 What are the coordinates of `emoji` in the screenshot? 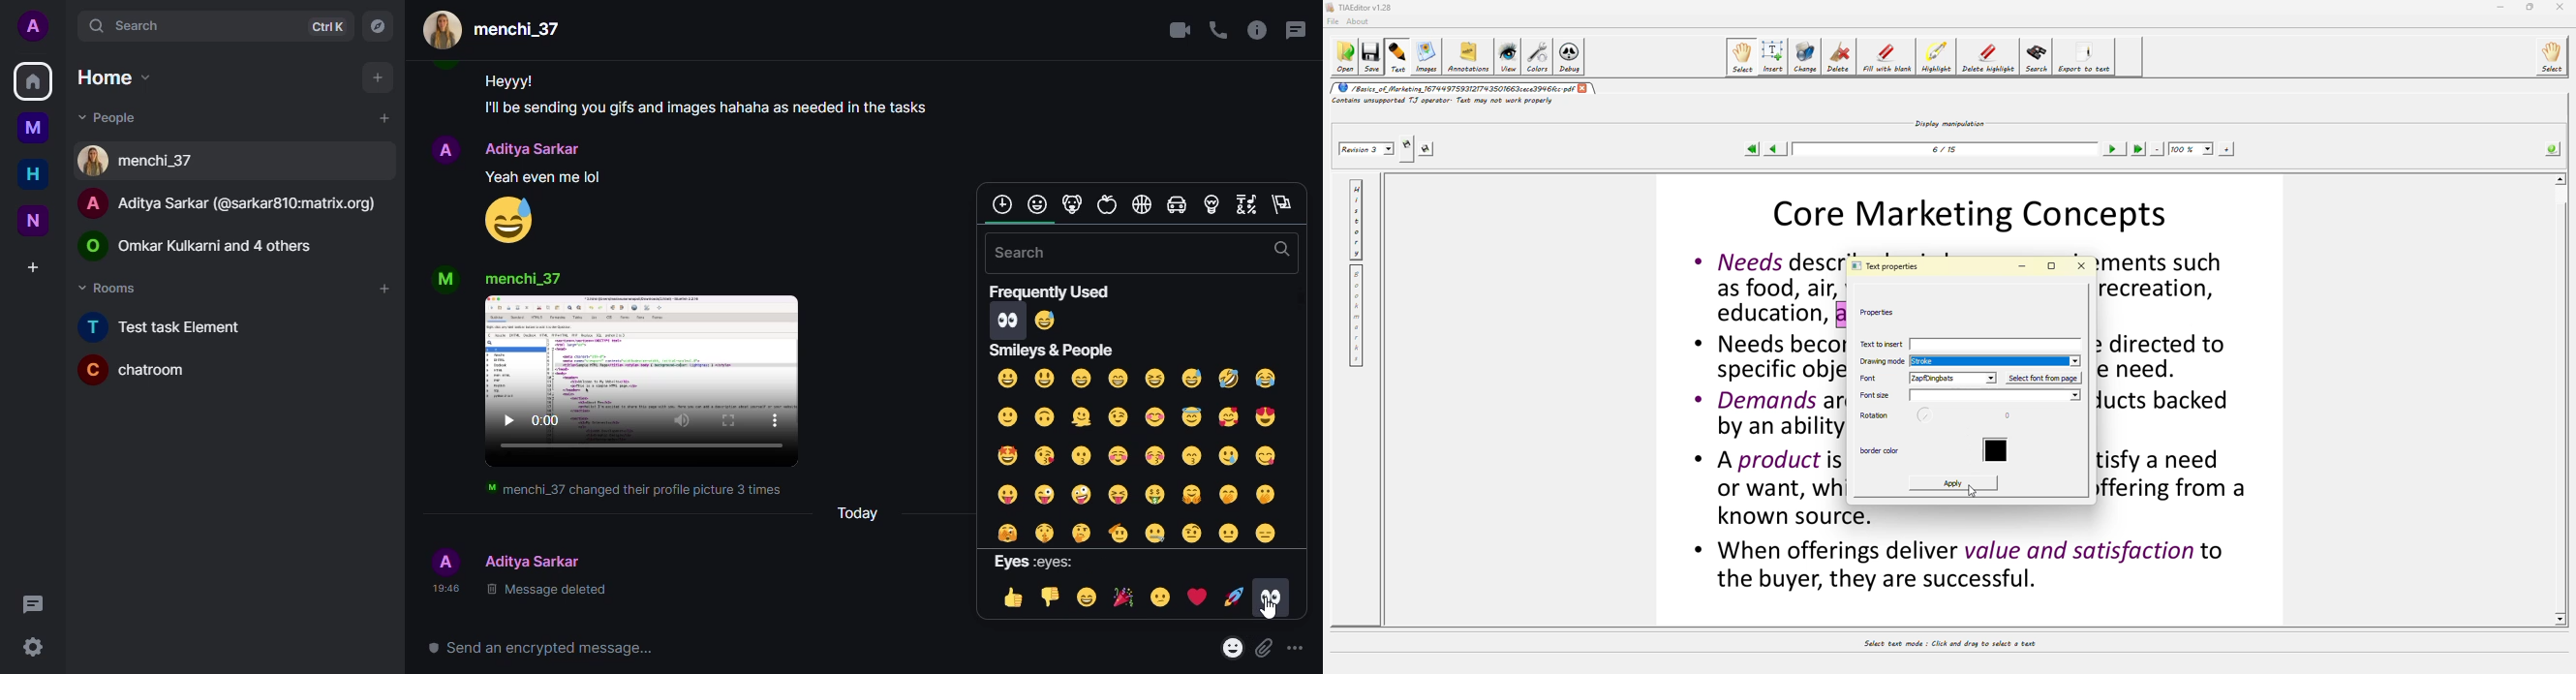 It's located at (1045, 321).